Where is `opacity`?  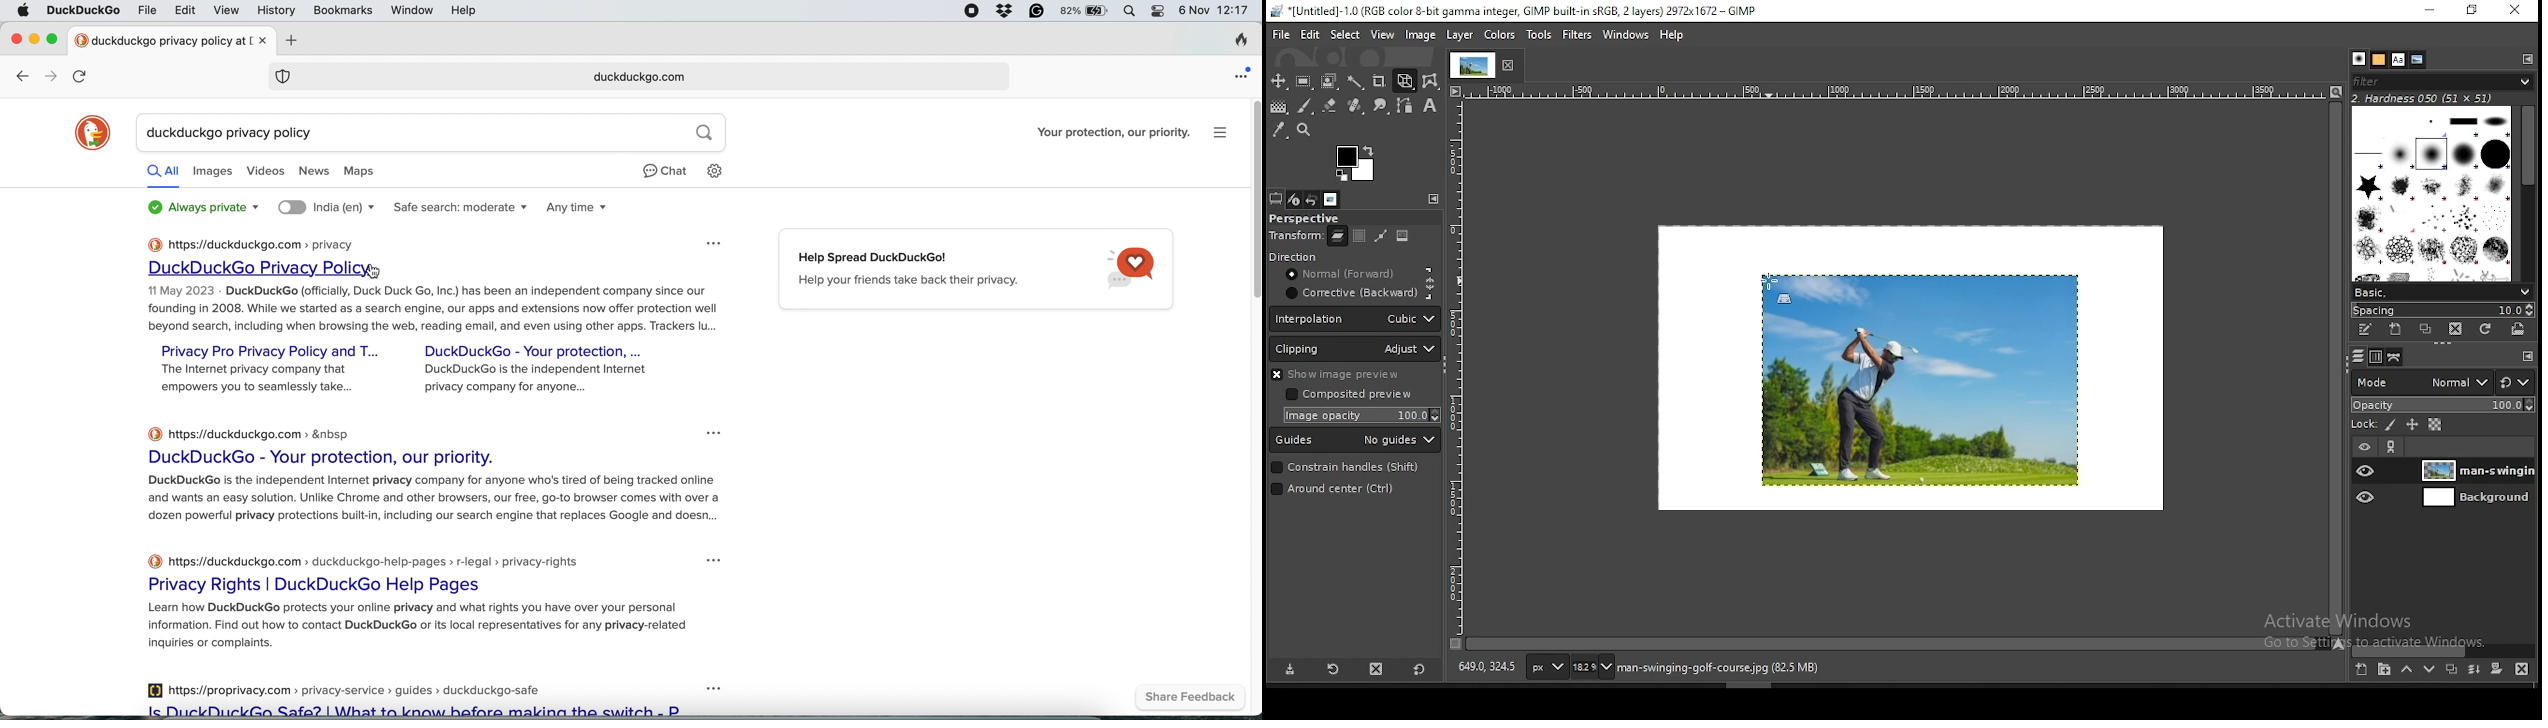 opacity is located at coordinates (2443, 406).